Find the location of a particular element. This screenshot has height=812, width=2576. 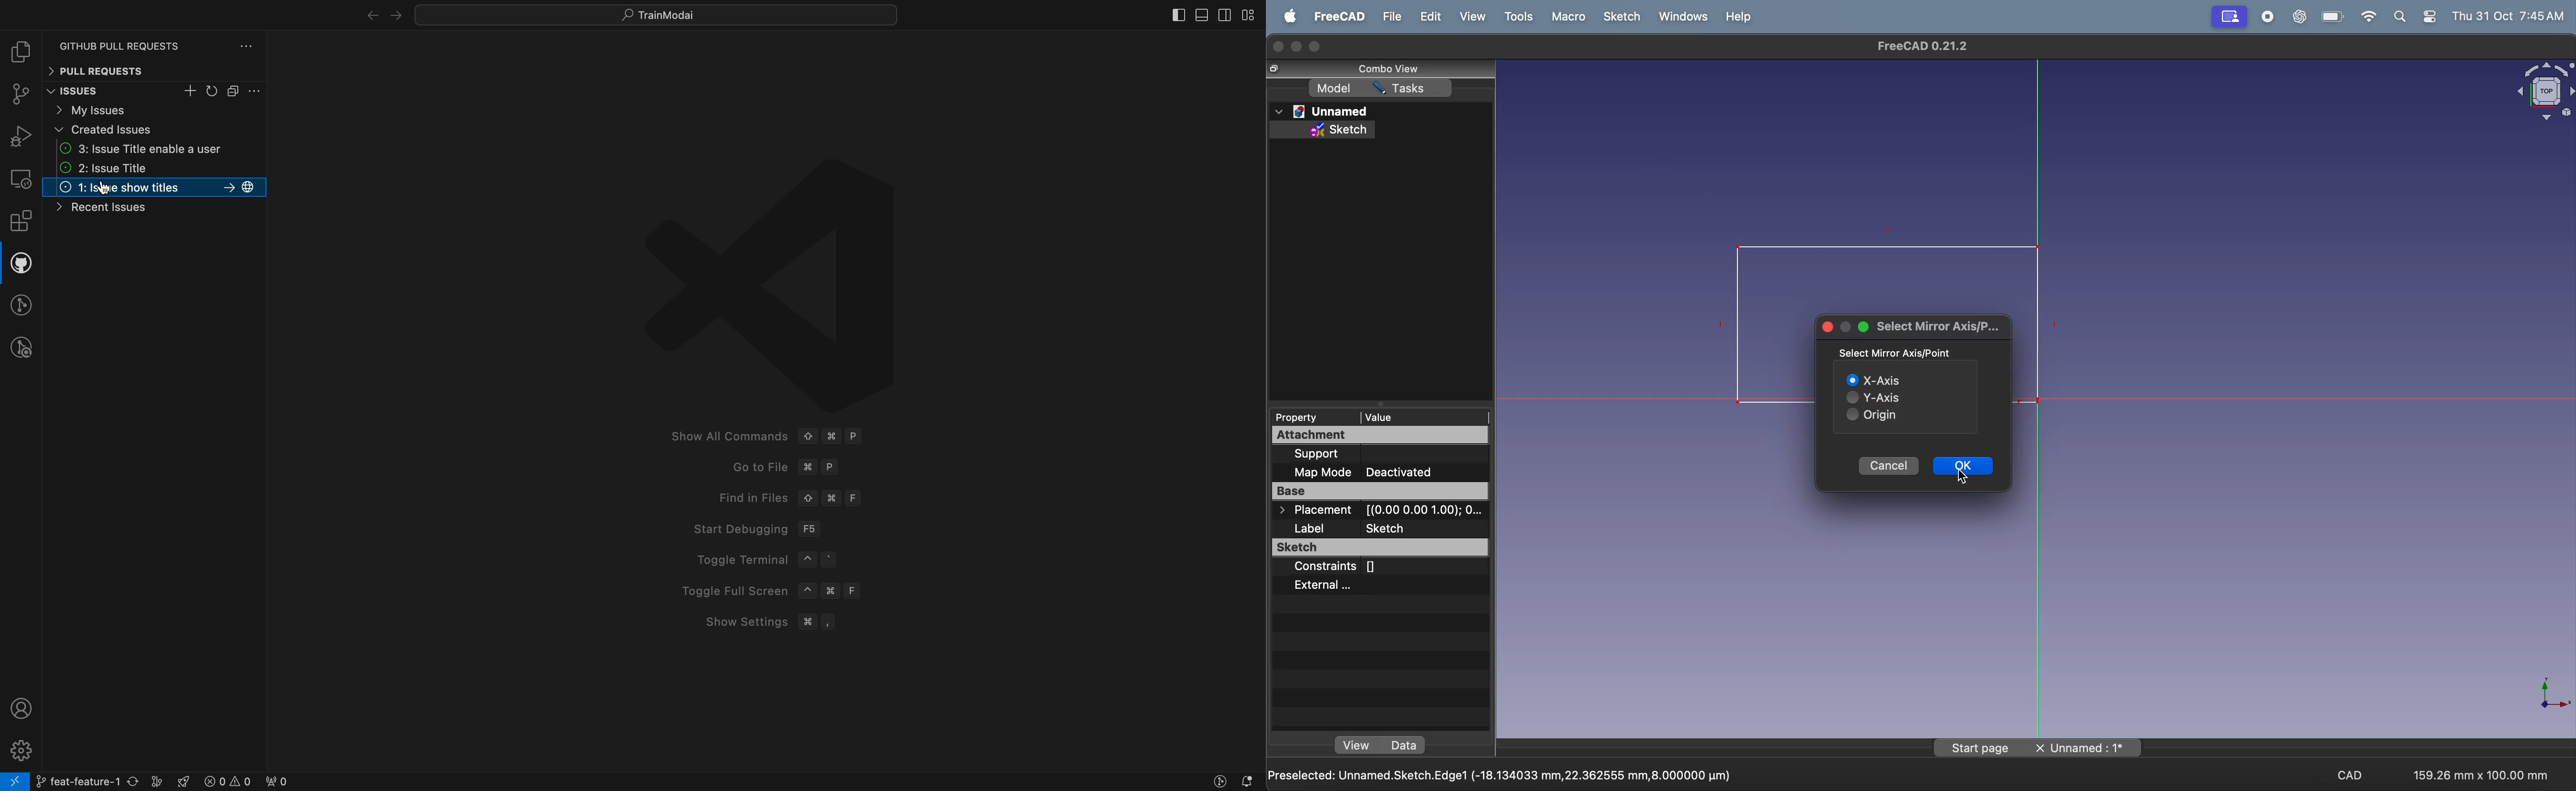

git lens inspect  is located at coordinates (22, 348).